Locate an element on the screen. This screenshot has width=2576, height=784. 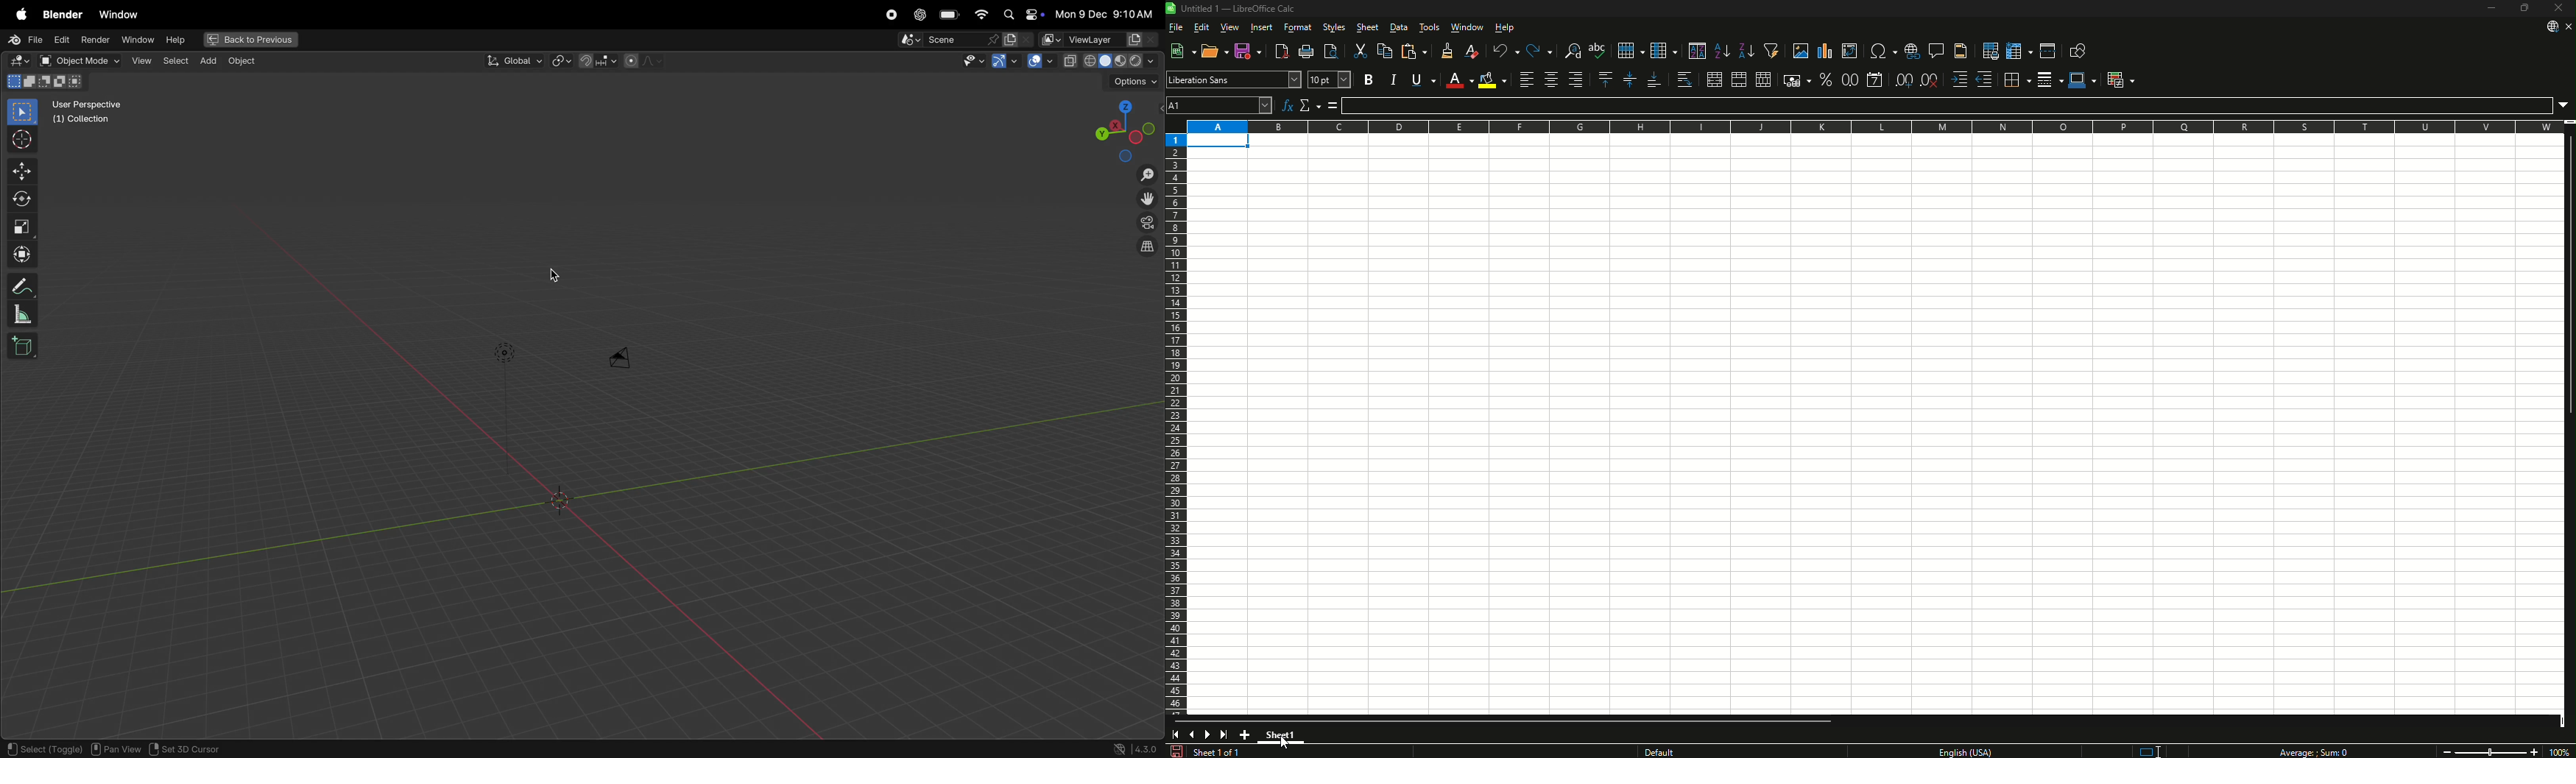
New is located at coordinates (1182, 51).